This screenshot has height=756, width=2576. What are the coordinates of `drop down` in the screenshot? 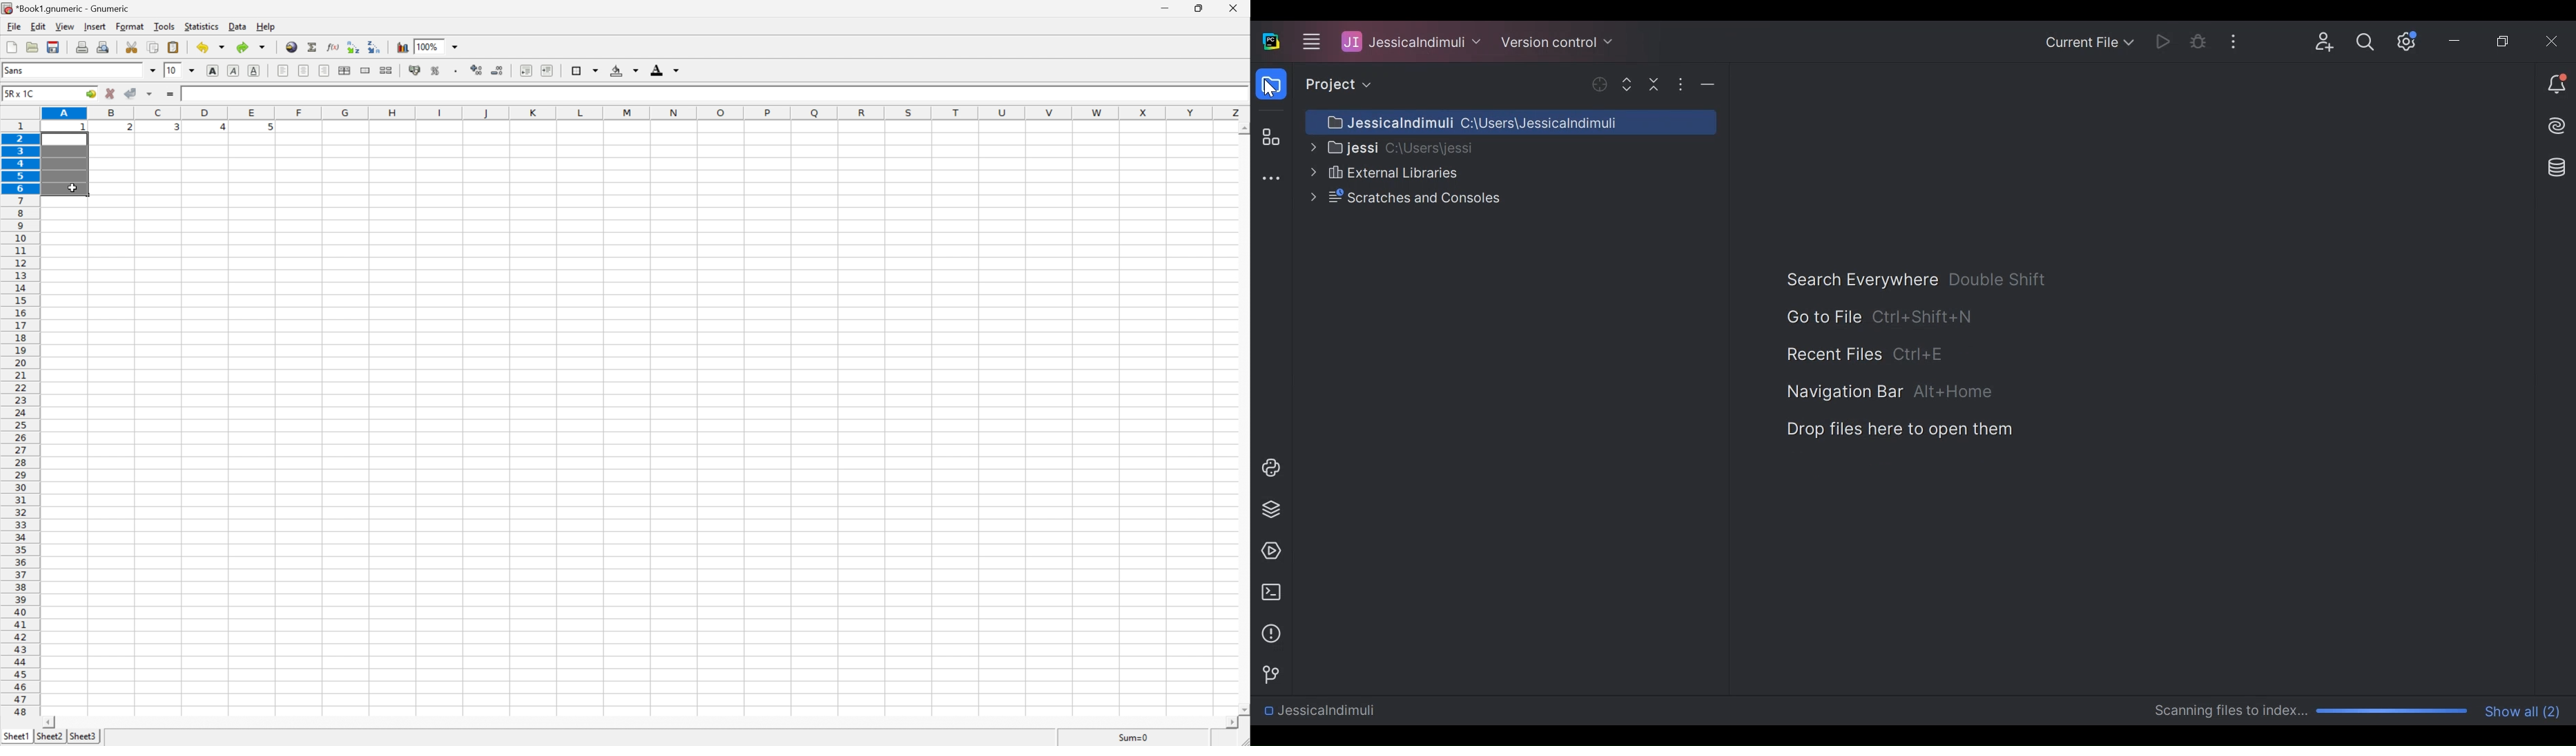 It's located at (152, 72).